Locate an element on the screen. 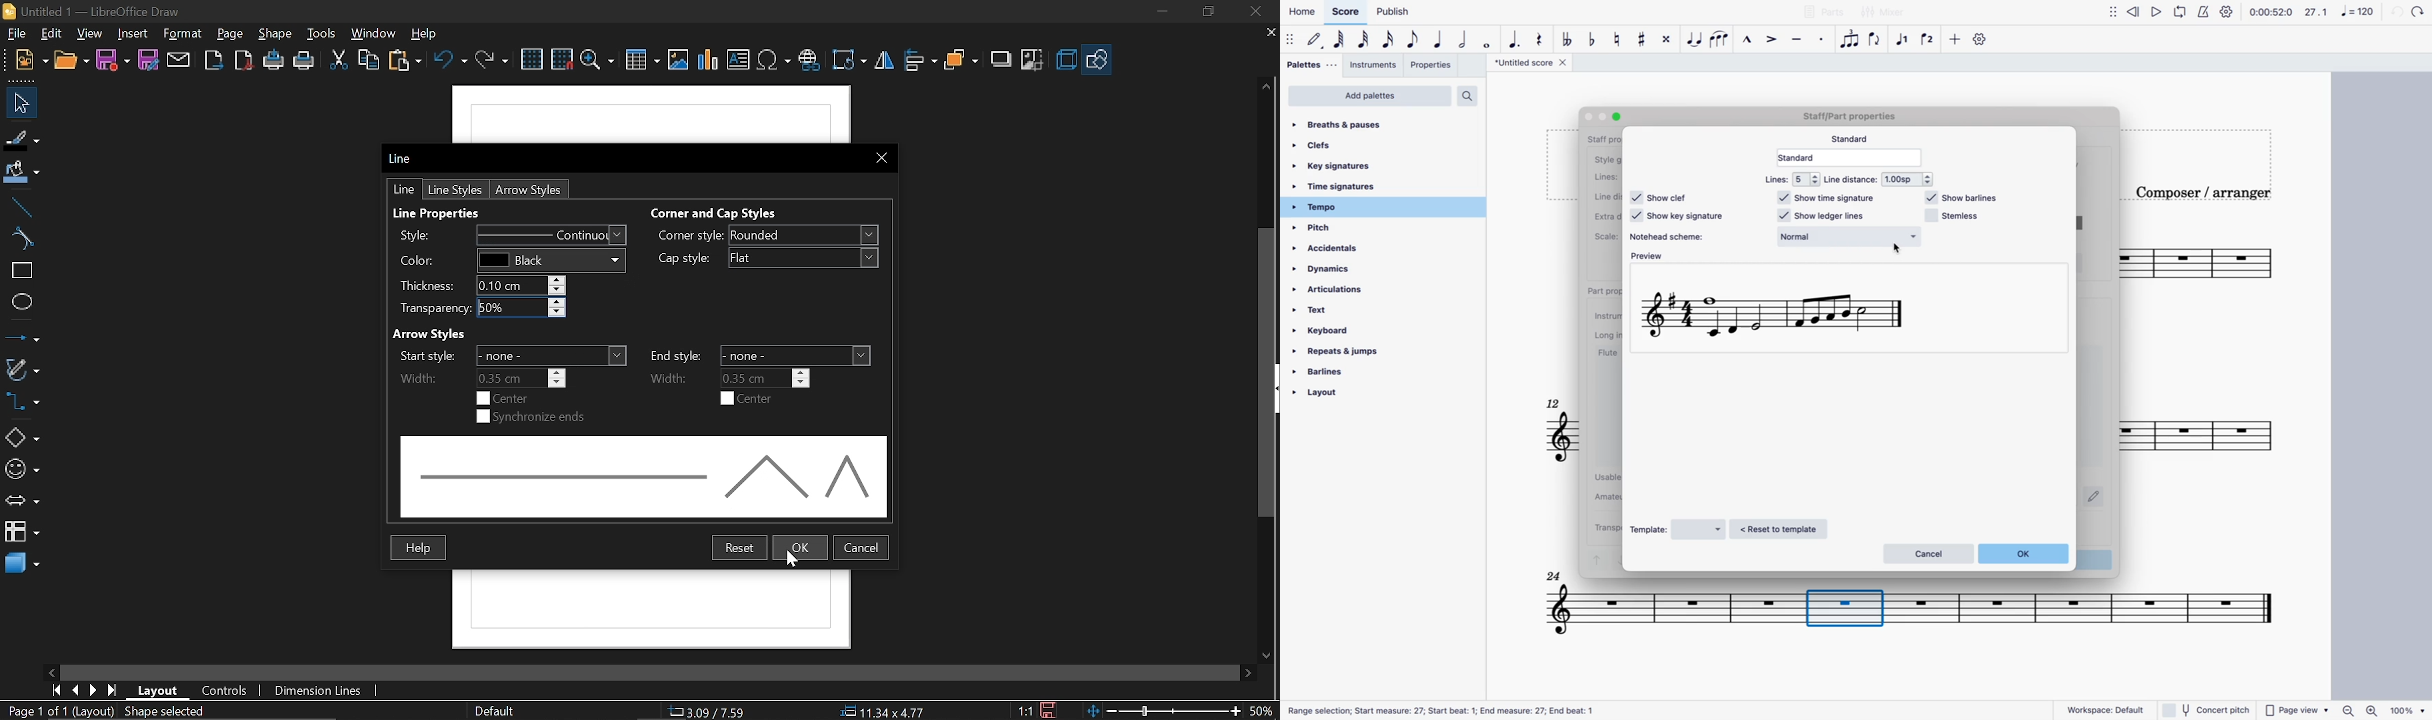 This screenshot has width=2436, height=728. redo is located at coordinates (491, 62).